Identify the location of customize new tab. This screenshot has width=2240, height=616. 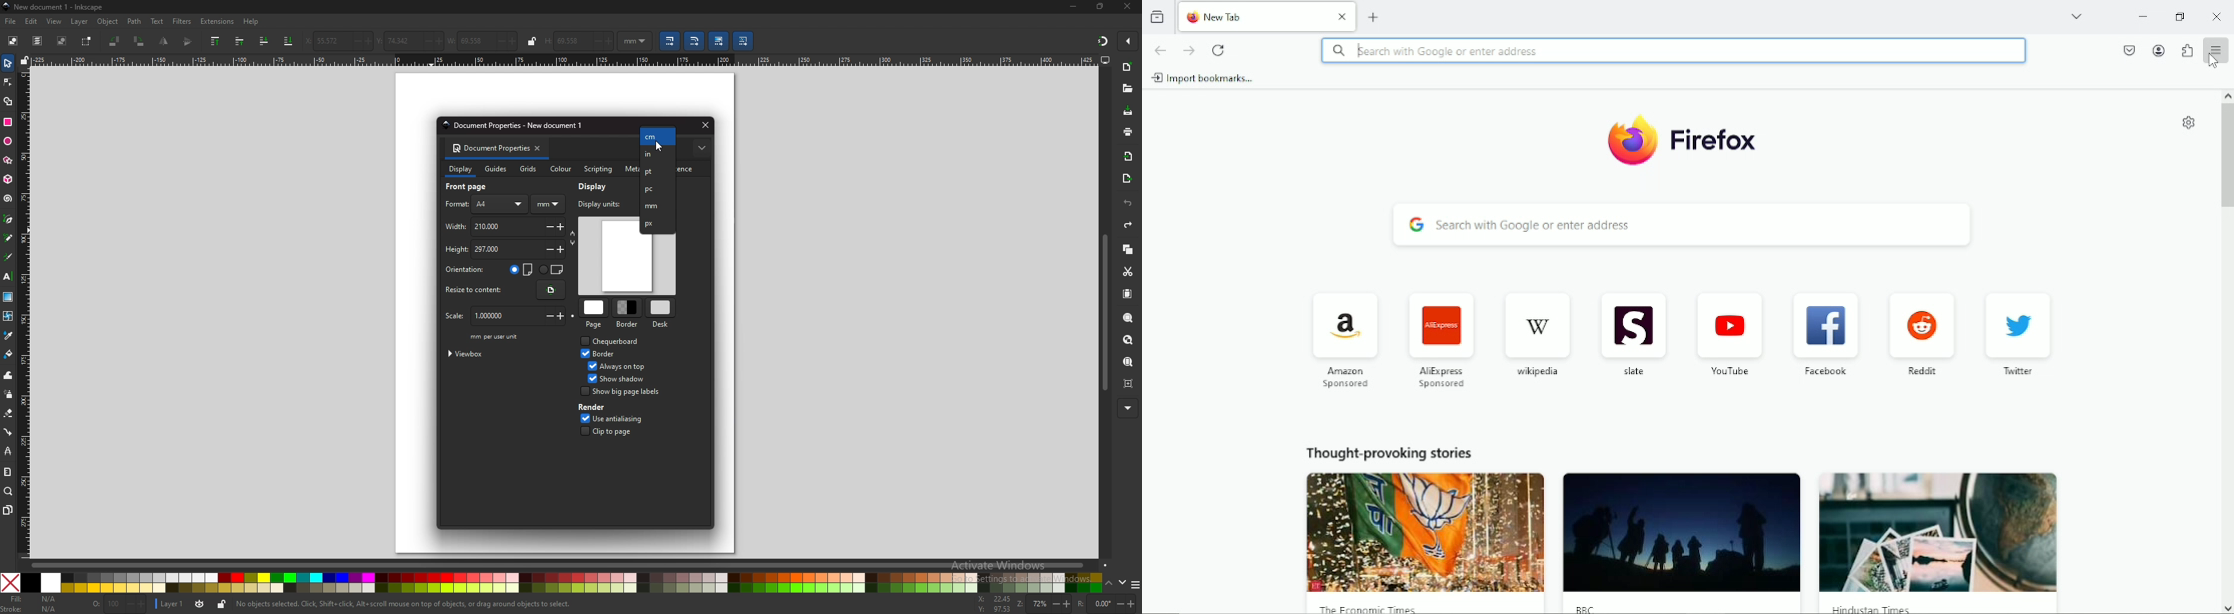
(2189, 122).